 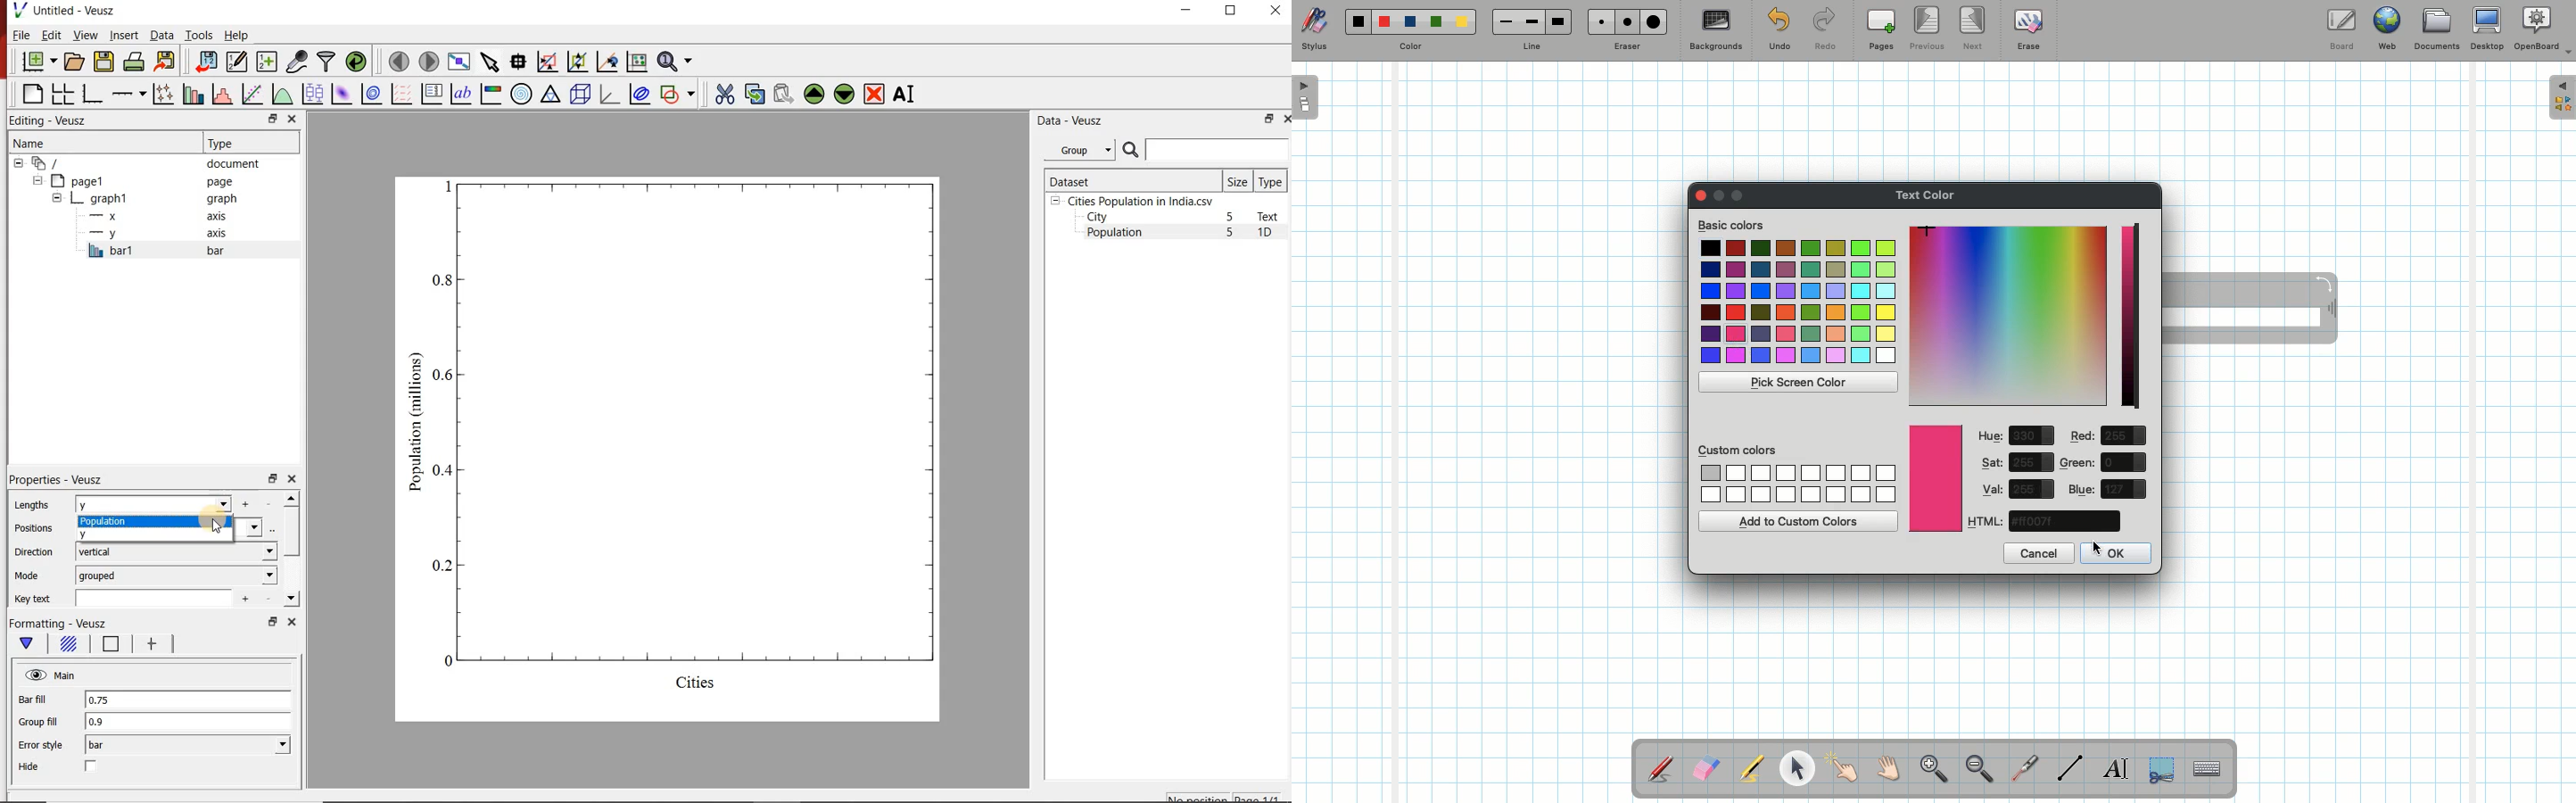 What do you see at coordinates (55, 480) in the screenshot?
I see `Properties - Veusz` at bounding box center [55, 480].